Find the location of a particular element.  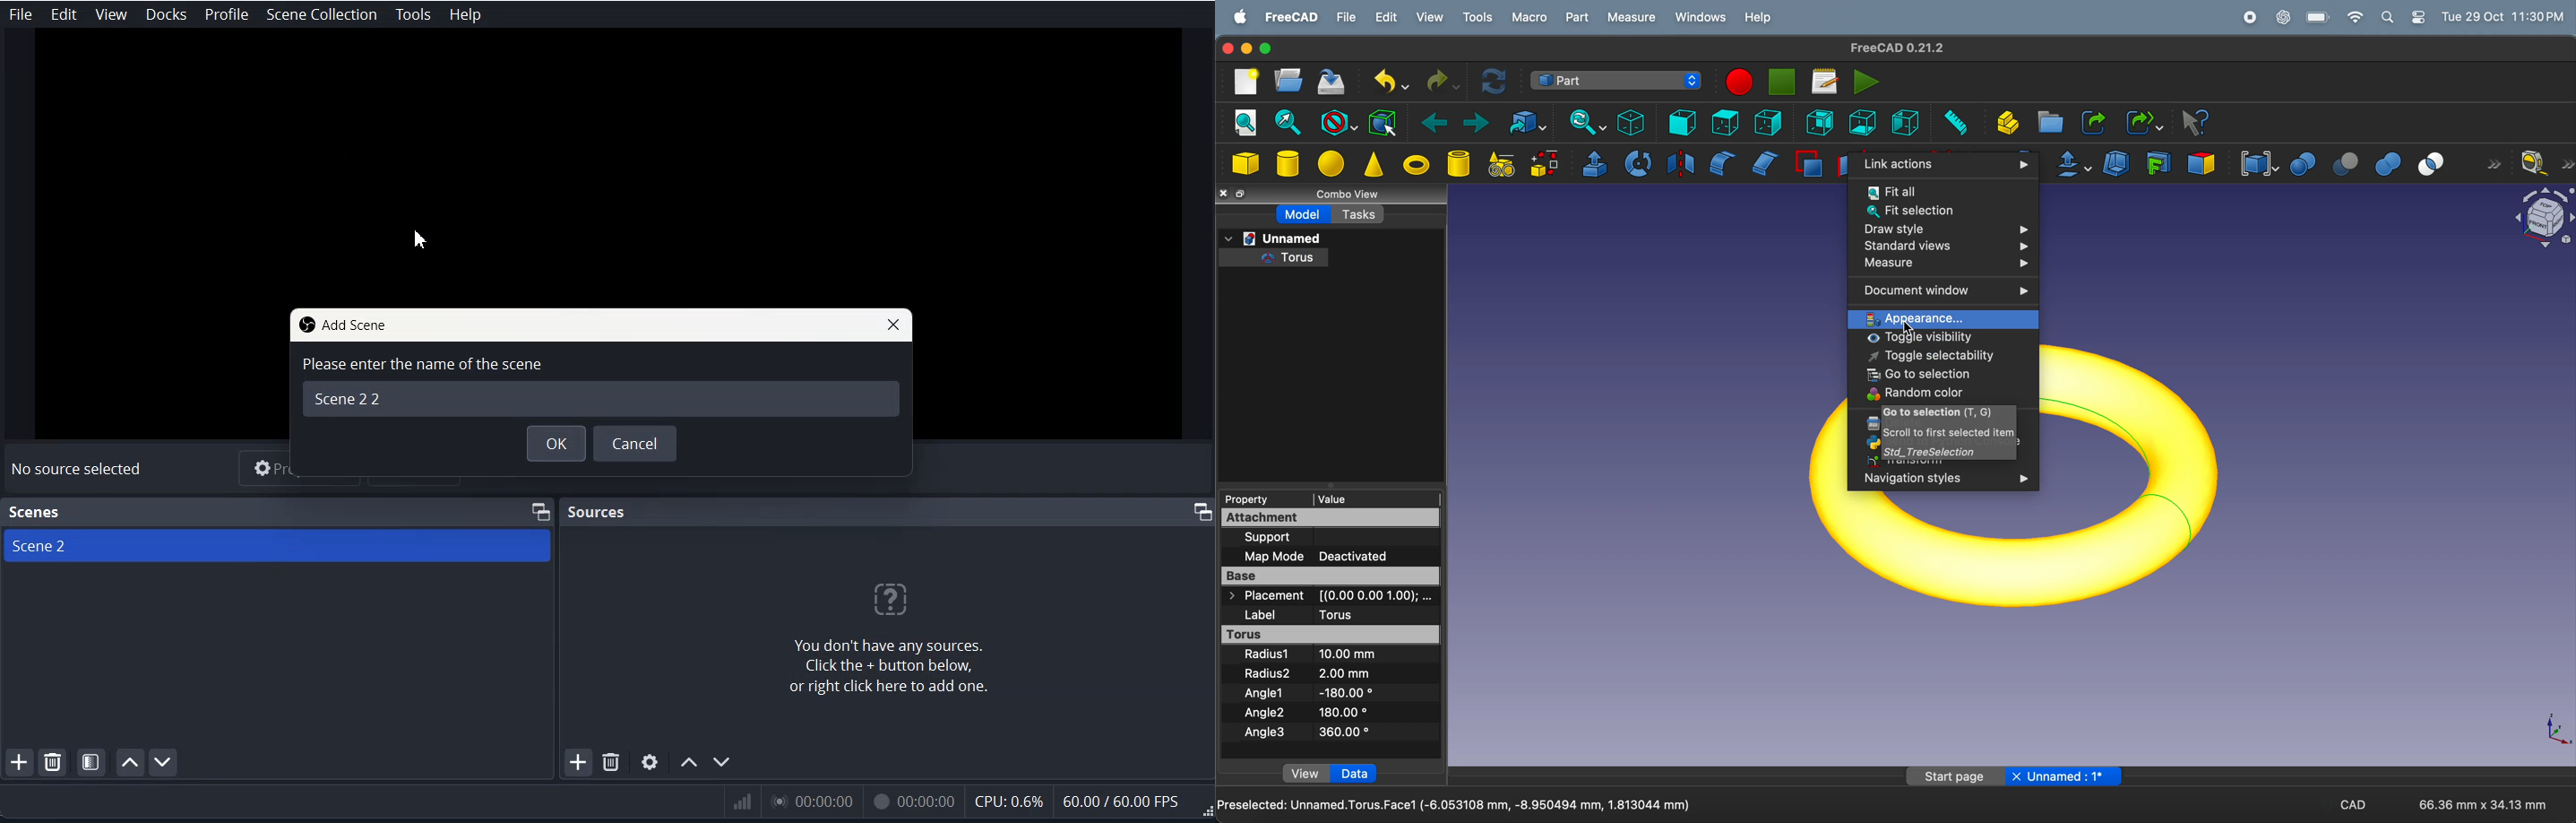

switch between work benches is located at coordinates (1616, 81).